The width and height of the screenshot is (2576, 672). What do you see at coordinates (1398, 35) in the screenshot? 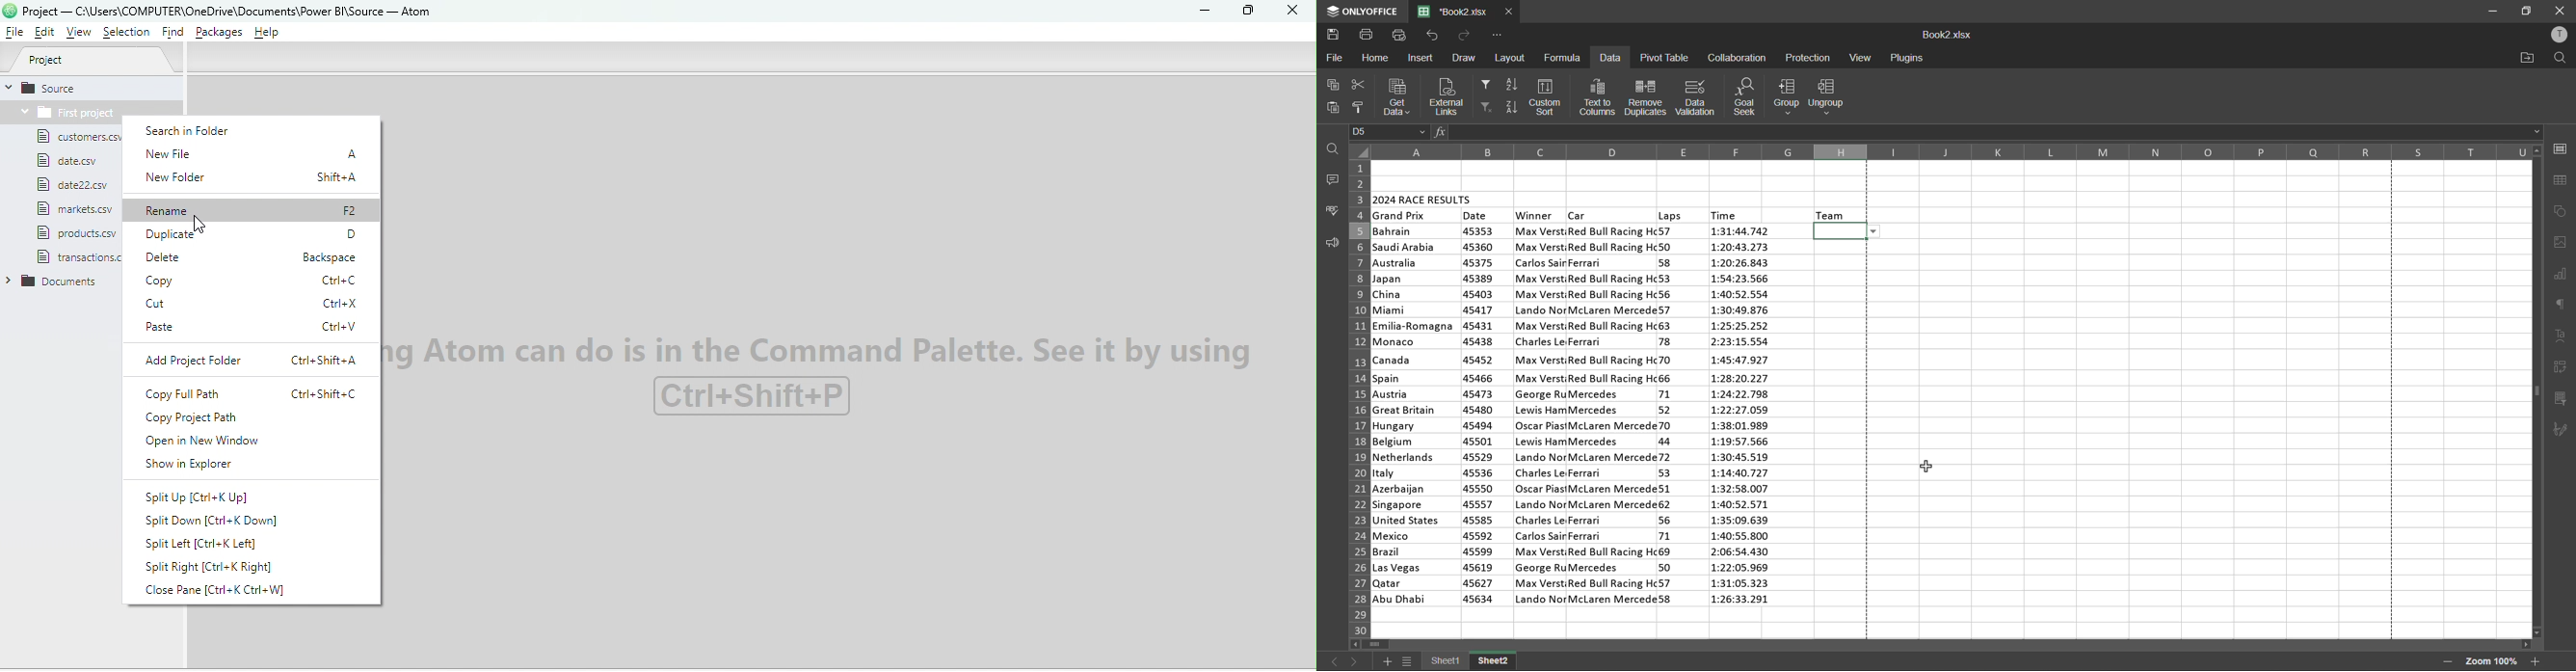
I see `quick print` at bounding box center [1398, 35].